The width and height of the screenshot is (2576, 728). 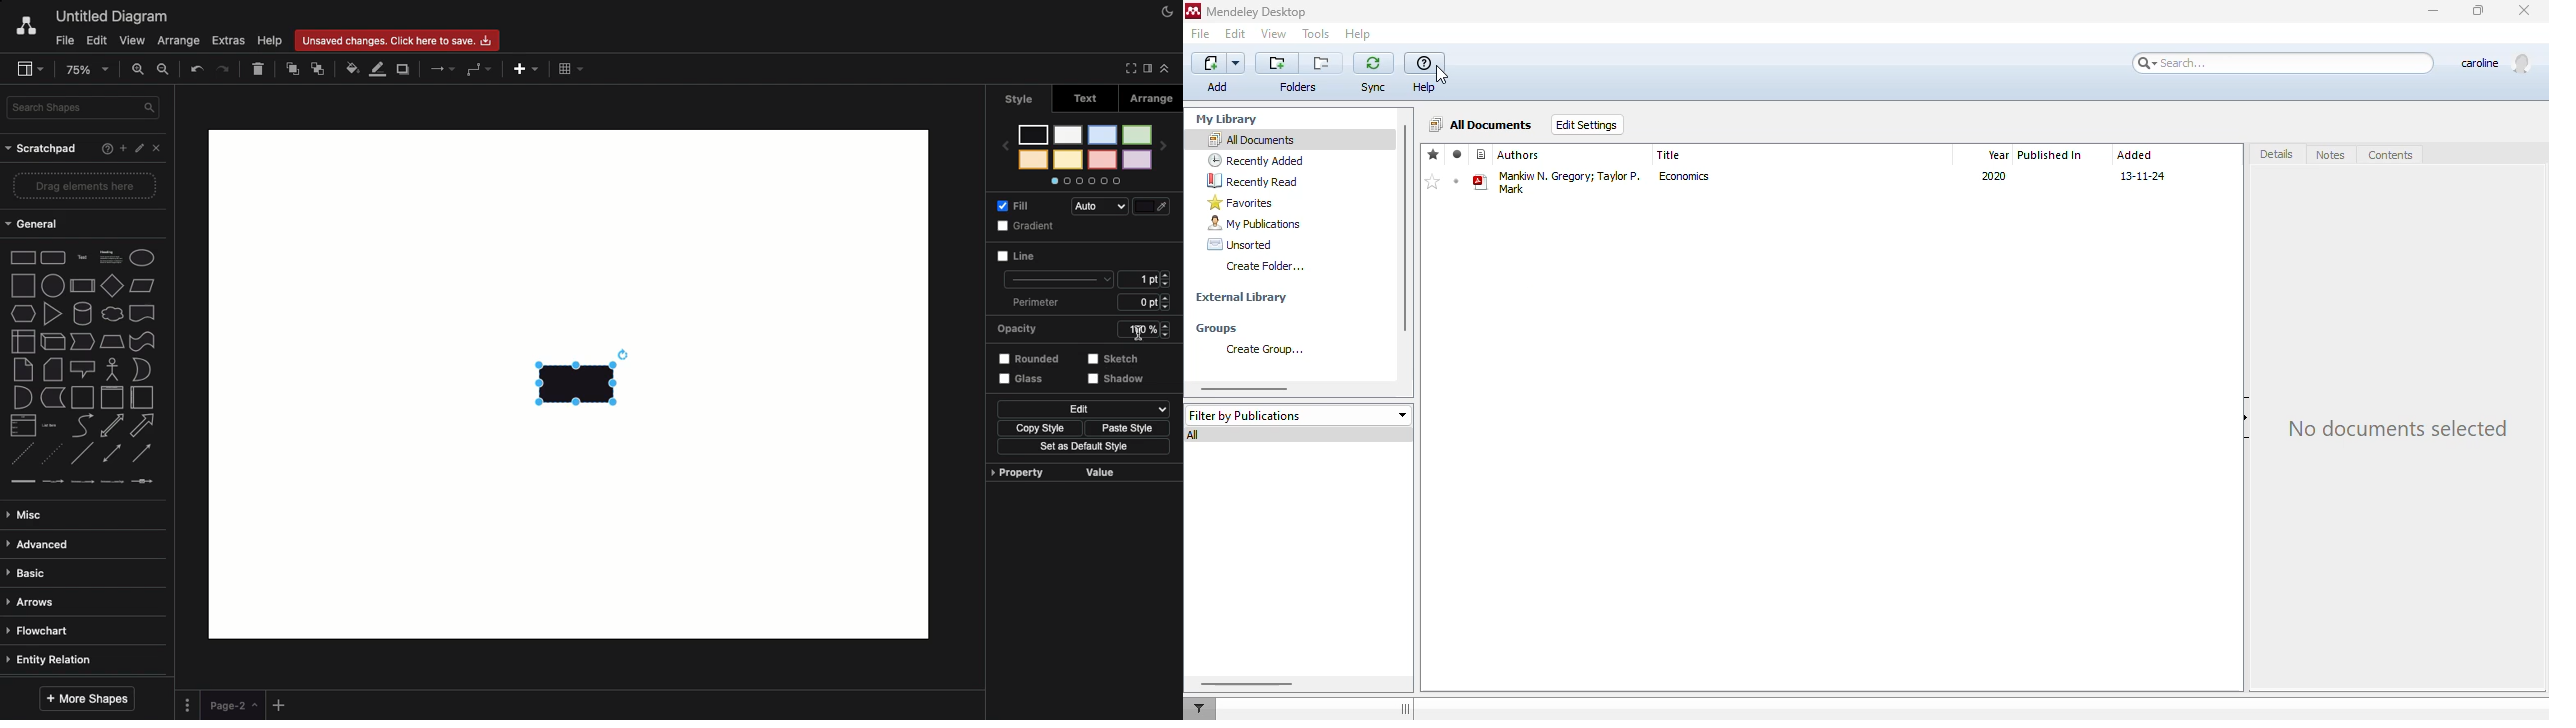 I want to click on Night mode, so click(x=1166, y=11).